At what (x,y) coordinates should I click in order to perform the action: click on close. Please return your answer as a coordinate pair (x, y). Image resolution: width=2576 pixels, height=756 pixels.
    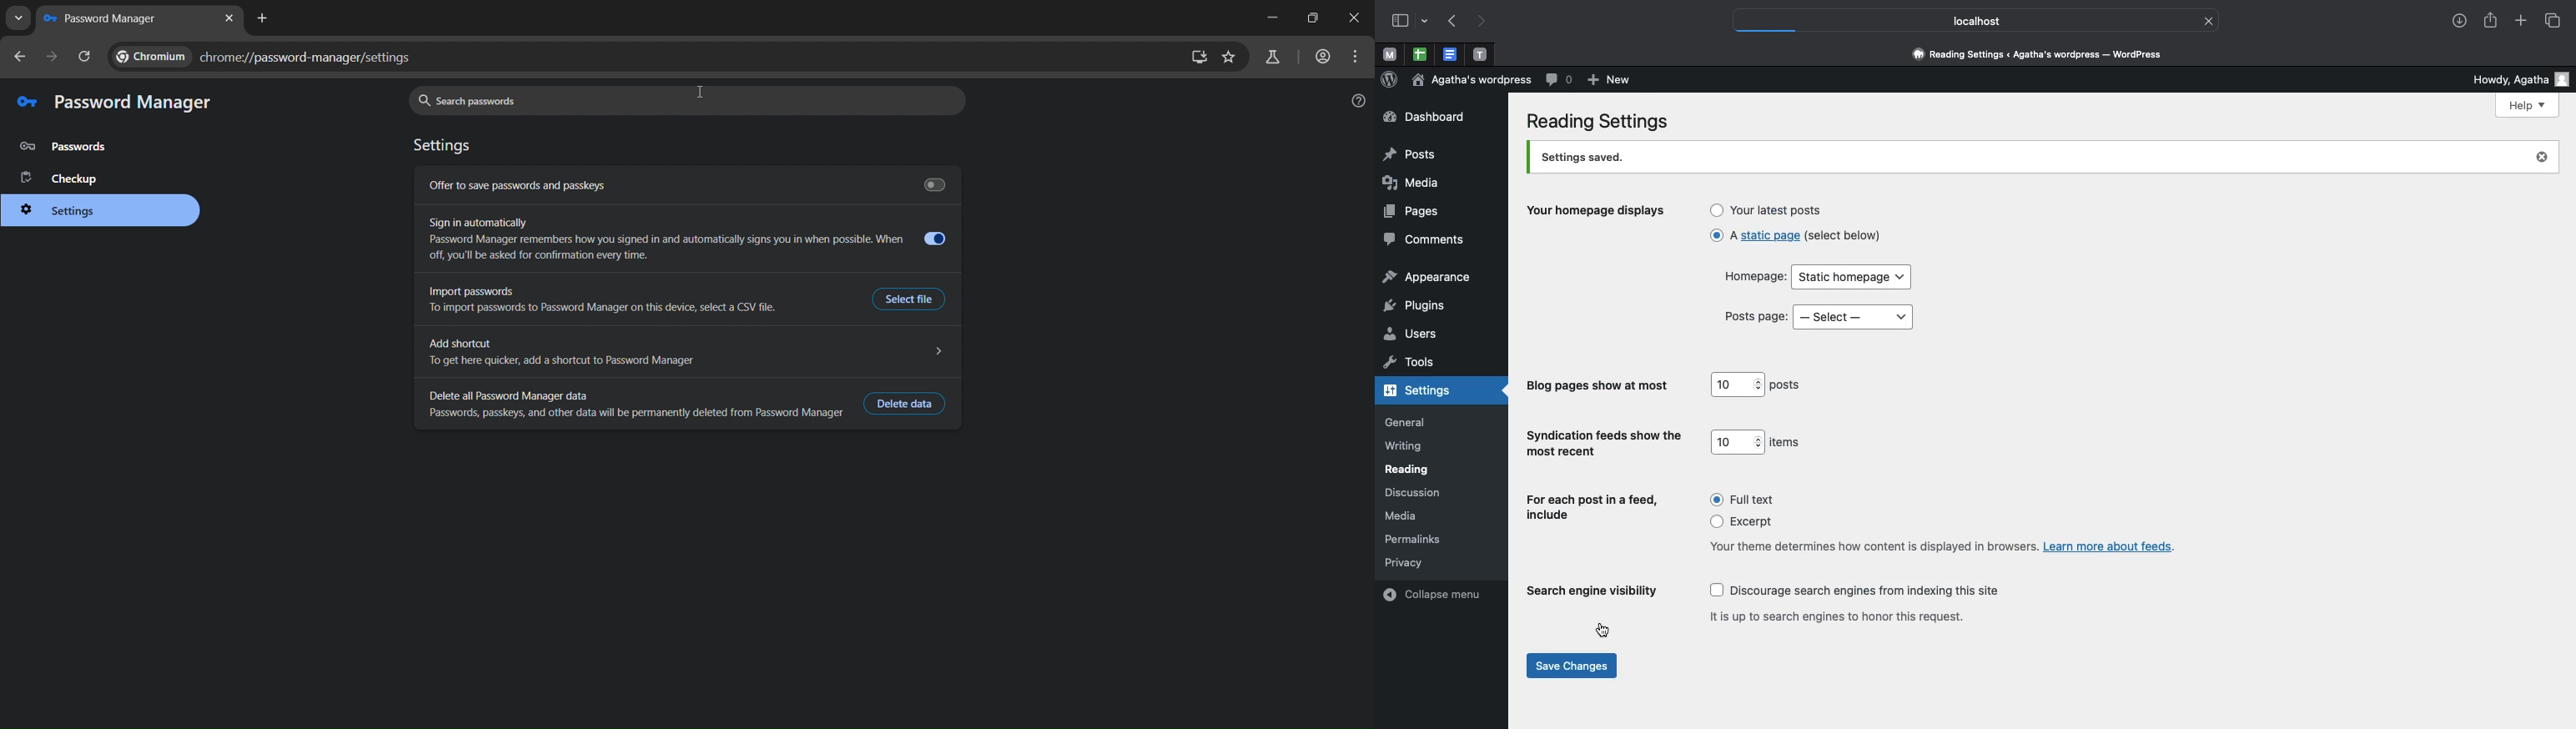
    Looking at the image, I should click on (2209, 20).